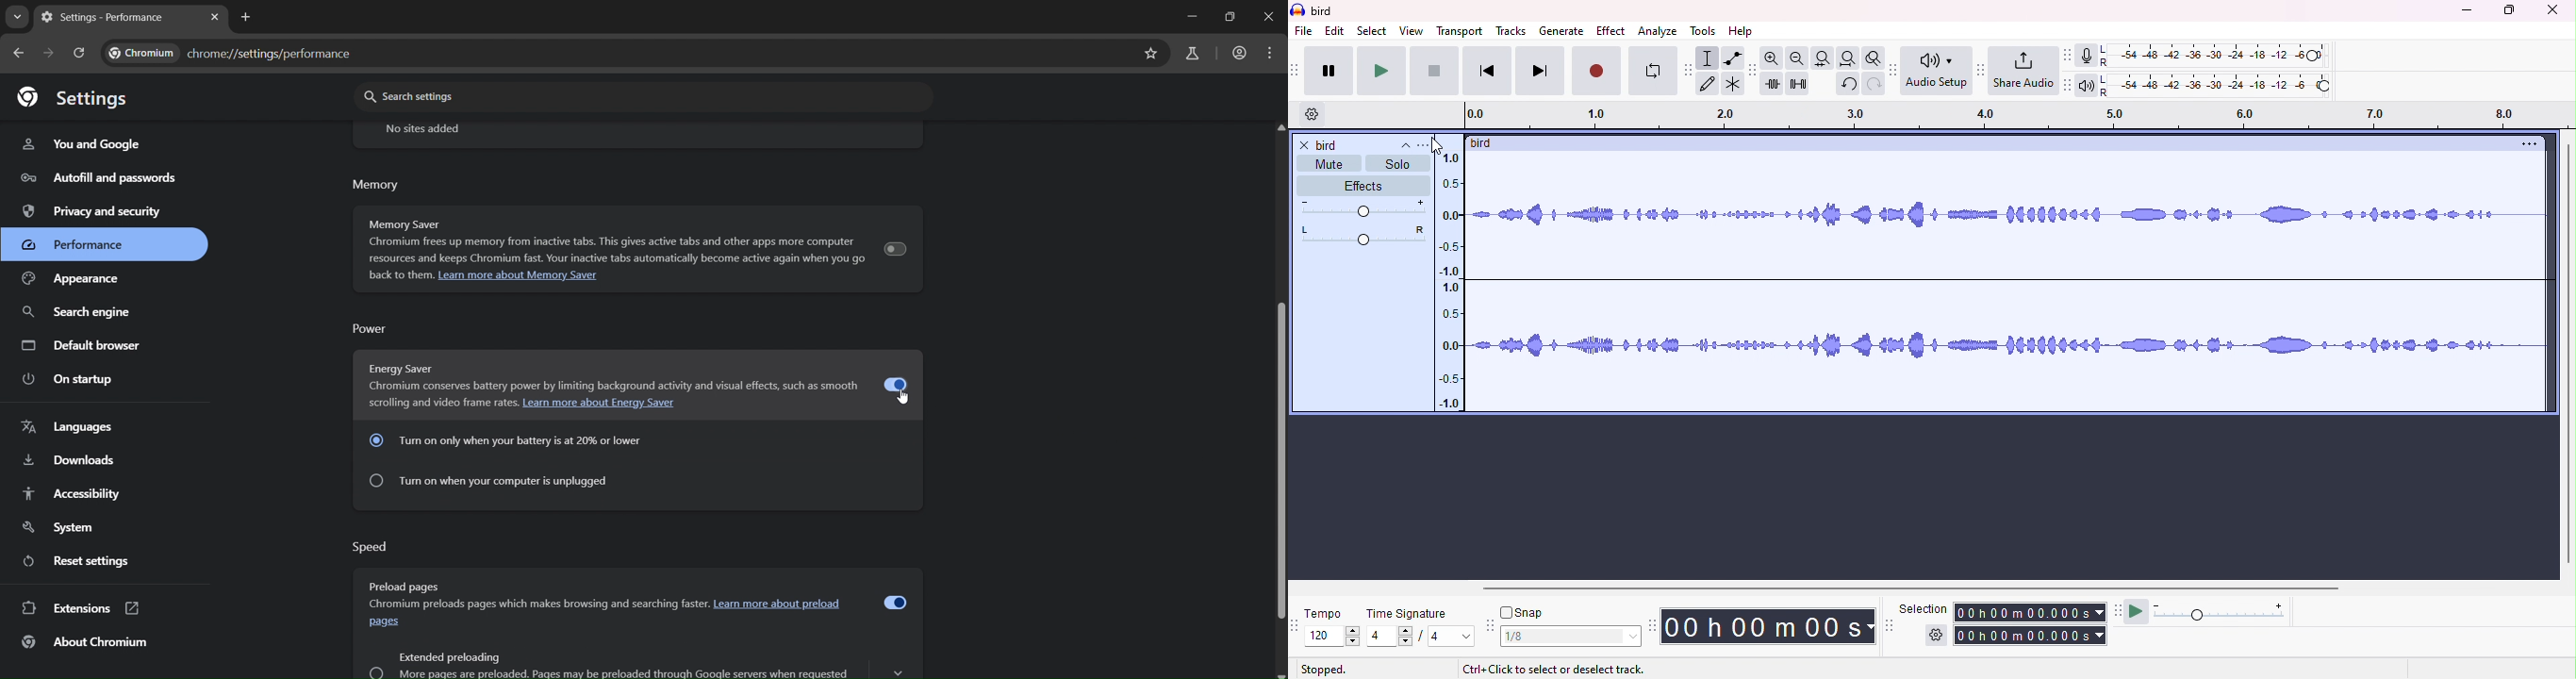 The width and height of the screenshot is (2576, 700). What do you see at coordinates (1364, 233) in the screenshot?
I see `pan` at bounding box center [1364, 233].